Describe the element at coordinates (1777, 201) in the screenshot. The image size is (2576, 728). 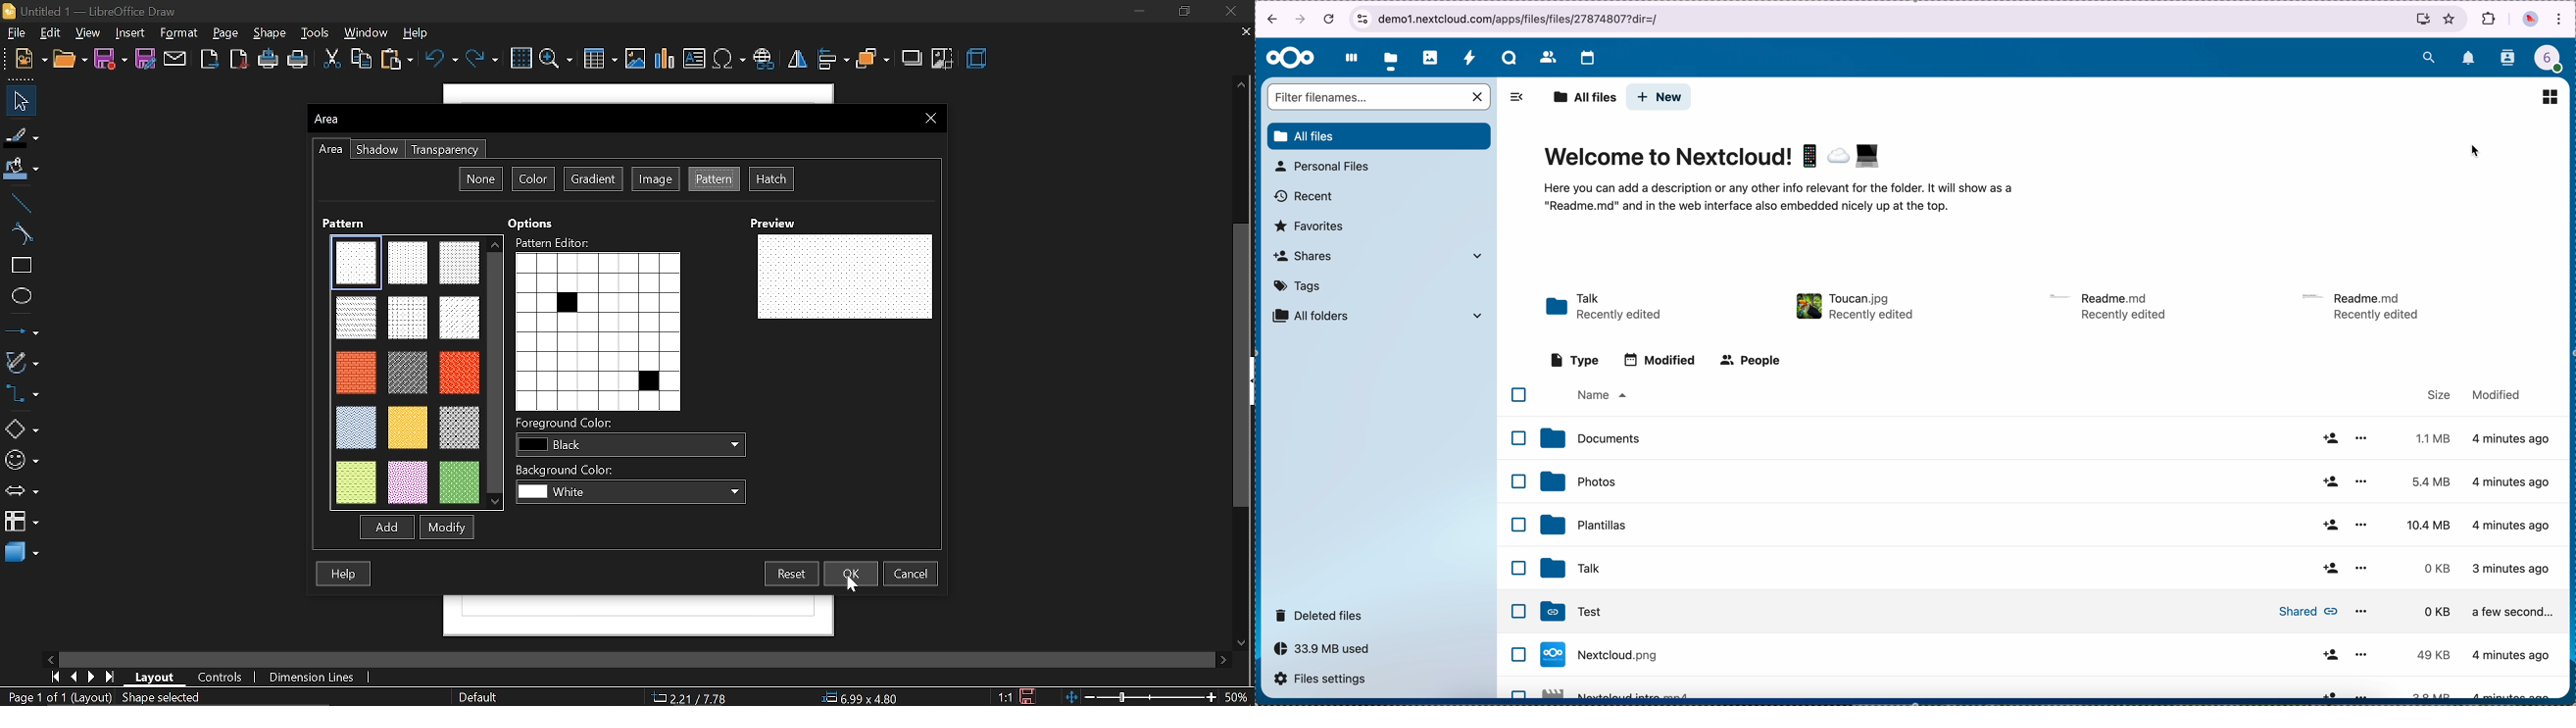
I see `welcome text` at that location.